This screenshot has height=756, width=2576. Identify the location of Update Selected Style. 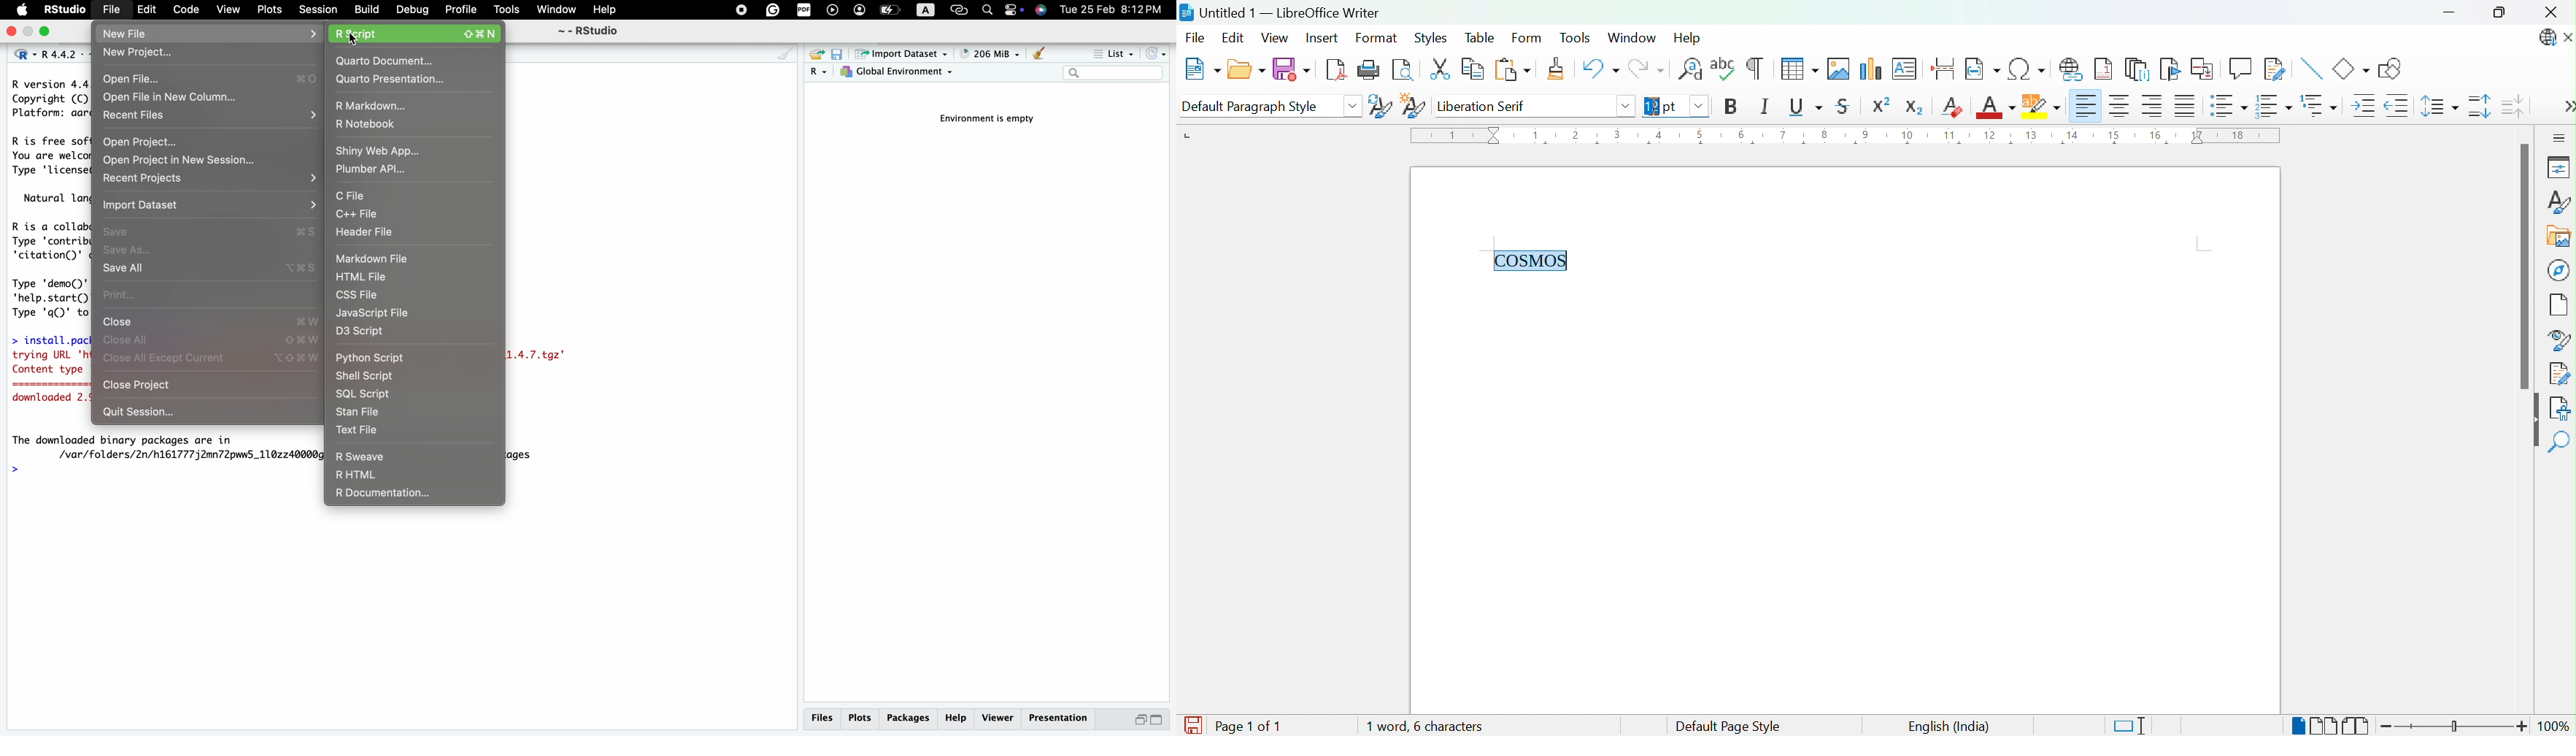
(1378, 105).